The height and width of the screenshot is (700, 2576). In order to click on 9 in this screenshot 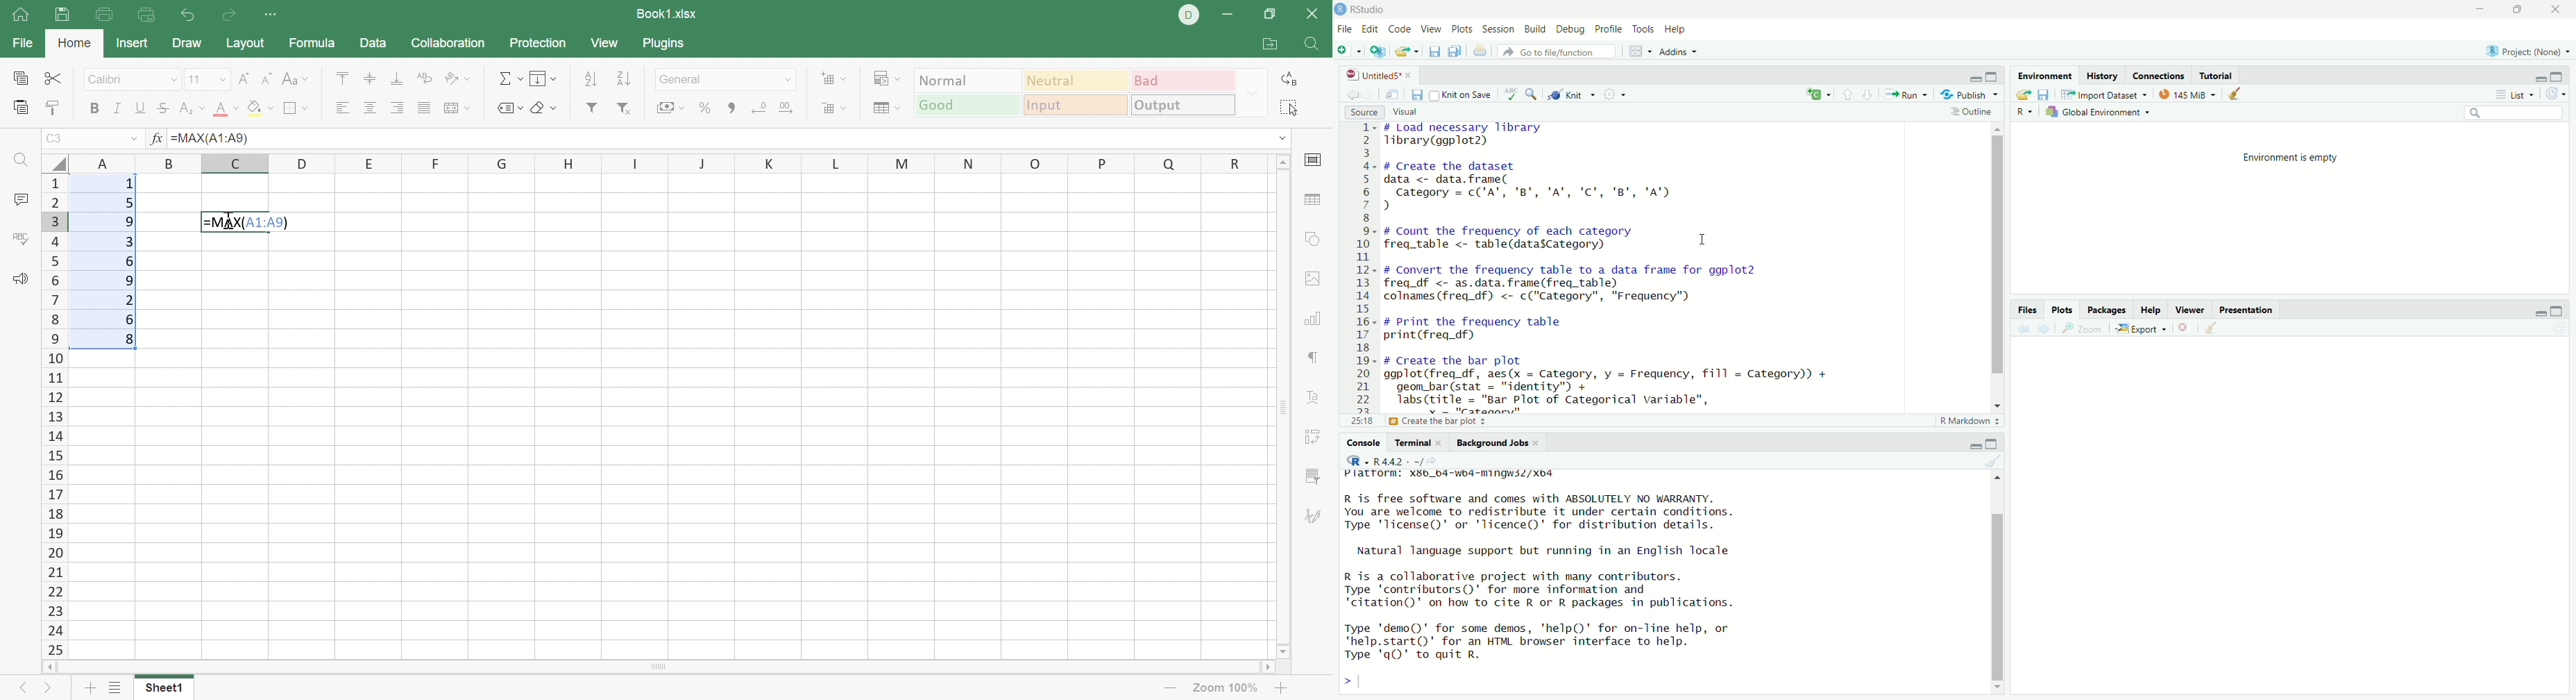, I will do `click(130, 224)`.